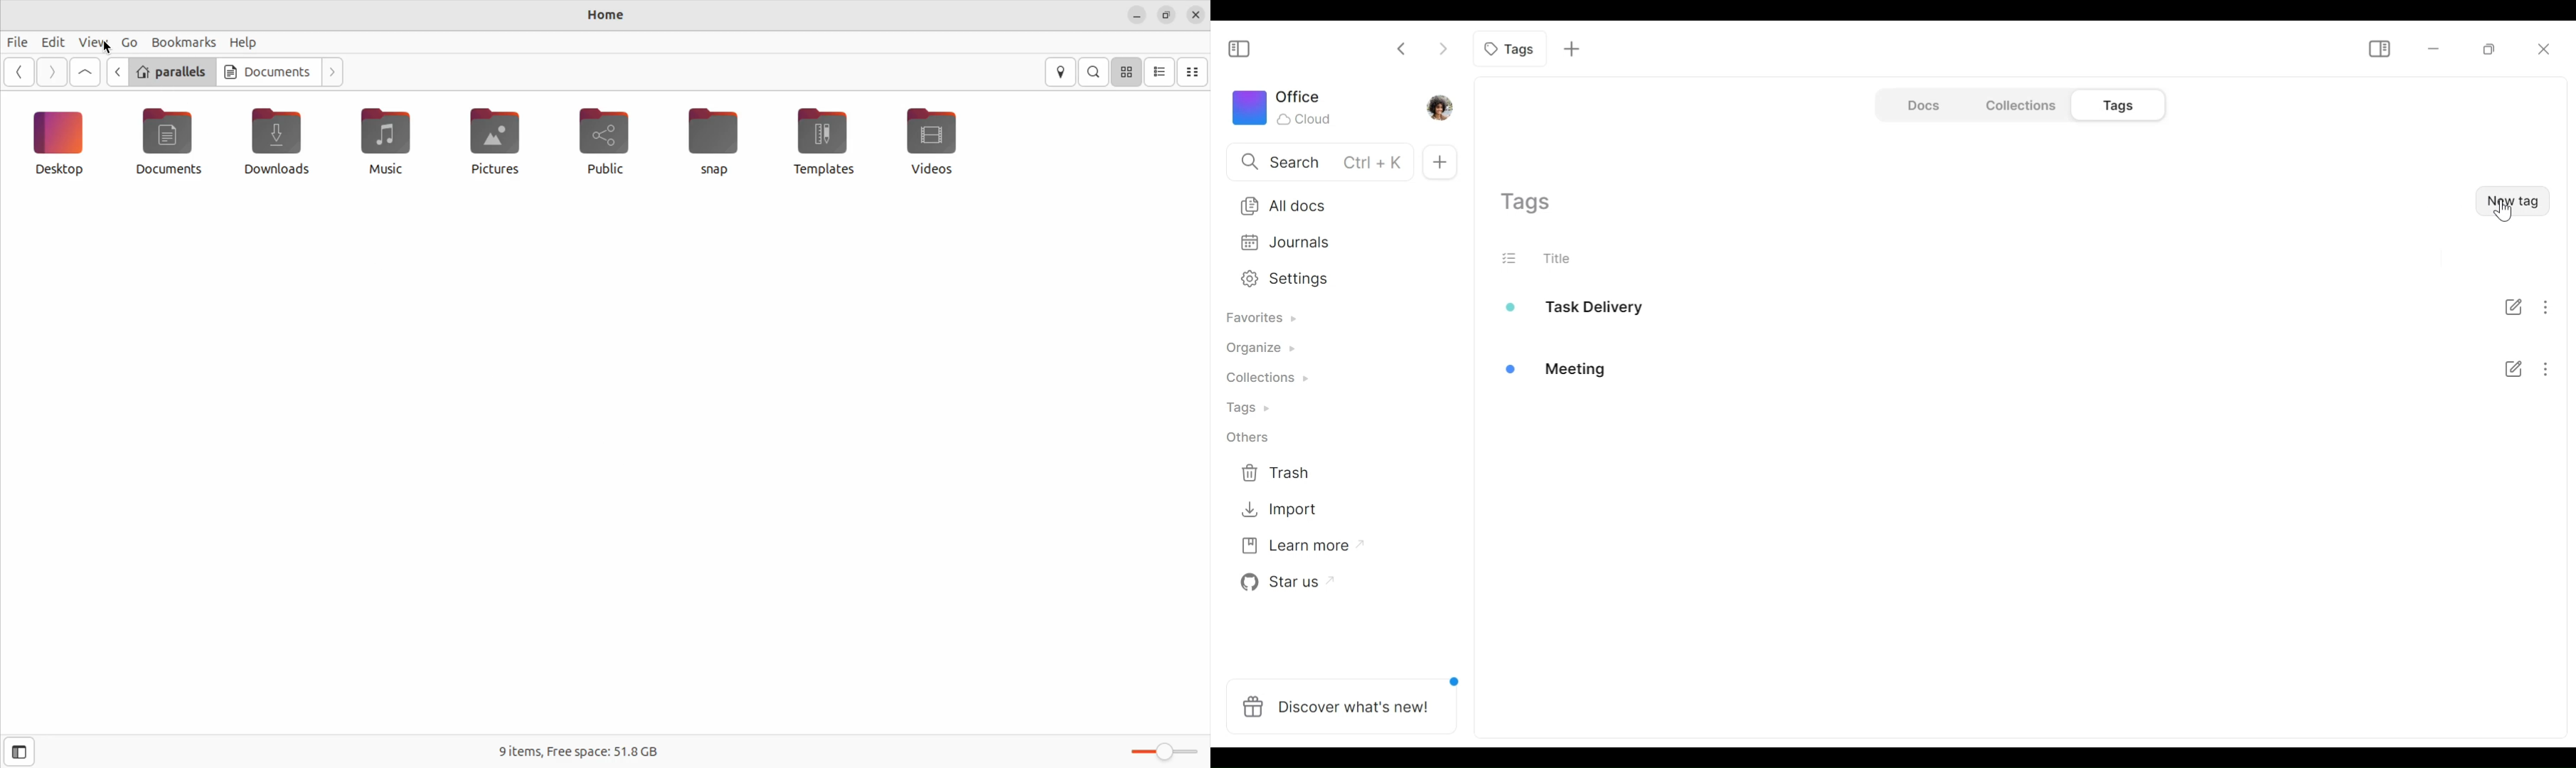 Image resolution: width=2576 pixels, height=784 pixels. I want to click on open side bar, so click(15, 753).